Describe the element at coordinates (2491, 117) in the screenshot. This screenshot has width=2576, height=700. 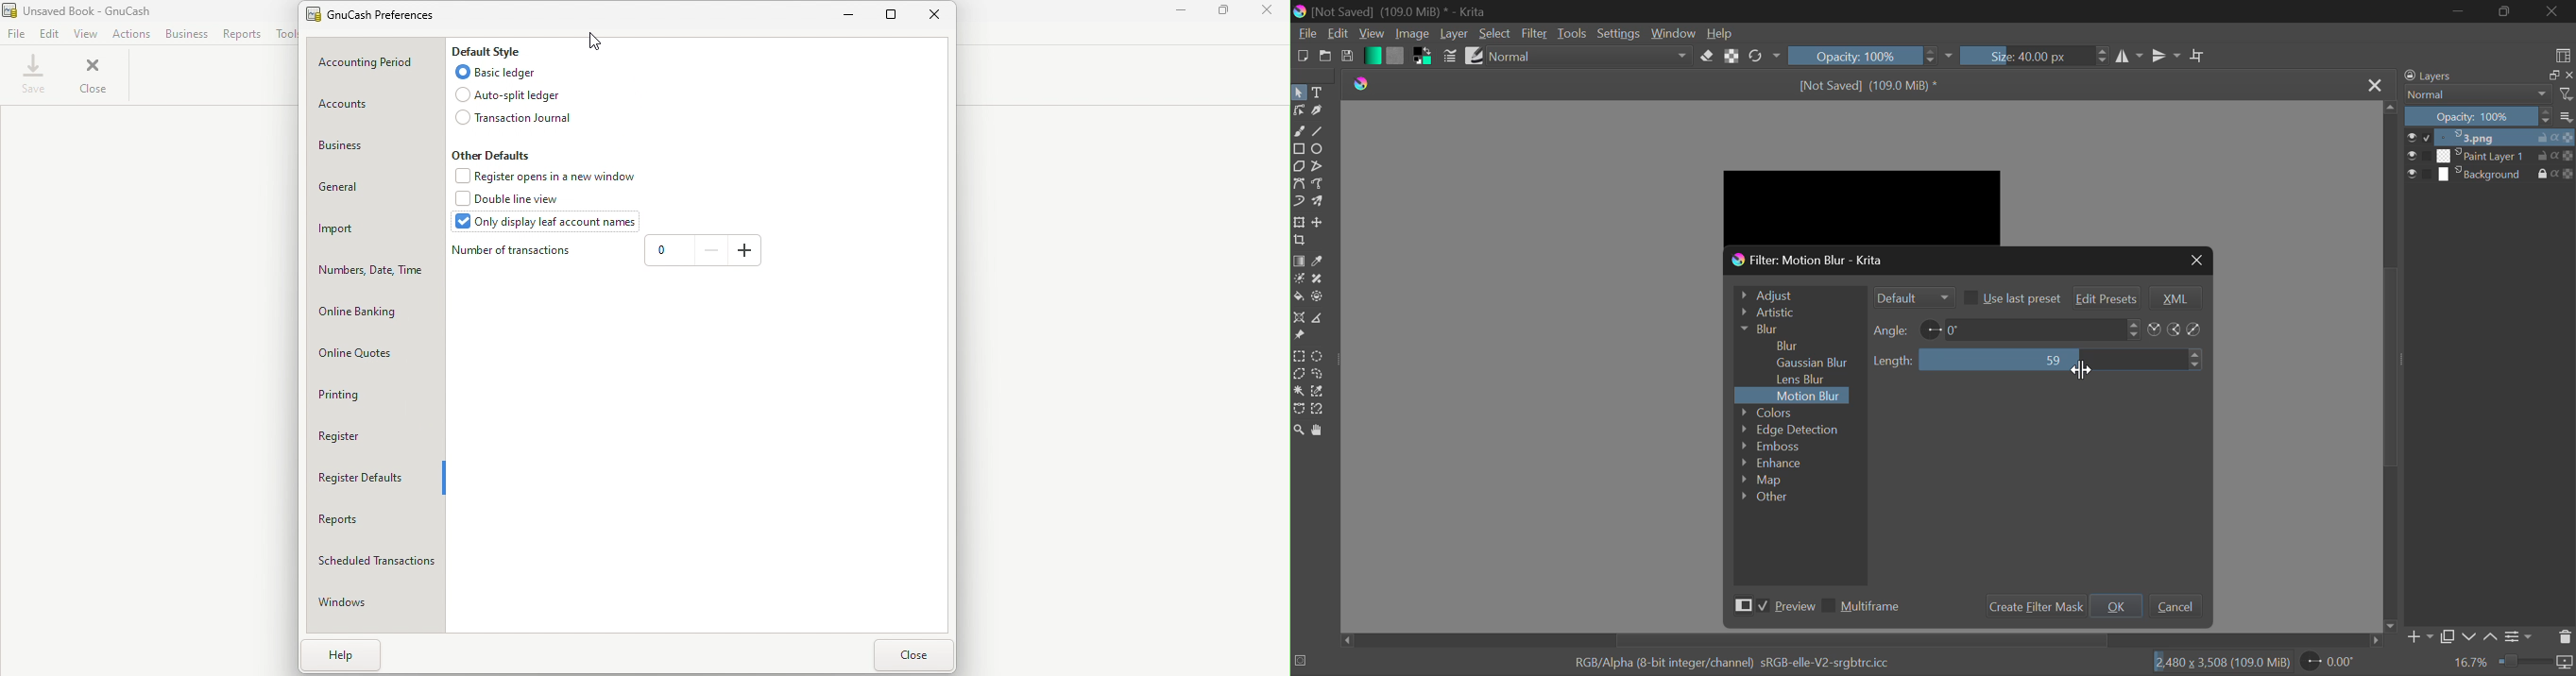
I see `Opacity 100%` at that location.